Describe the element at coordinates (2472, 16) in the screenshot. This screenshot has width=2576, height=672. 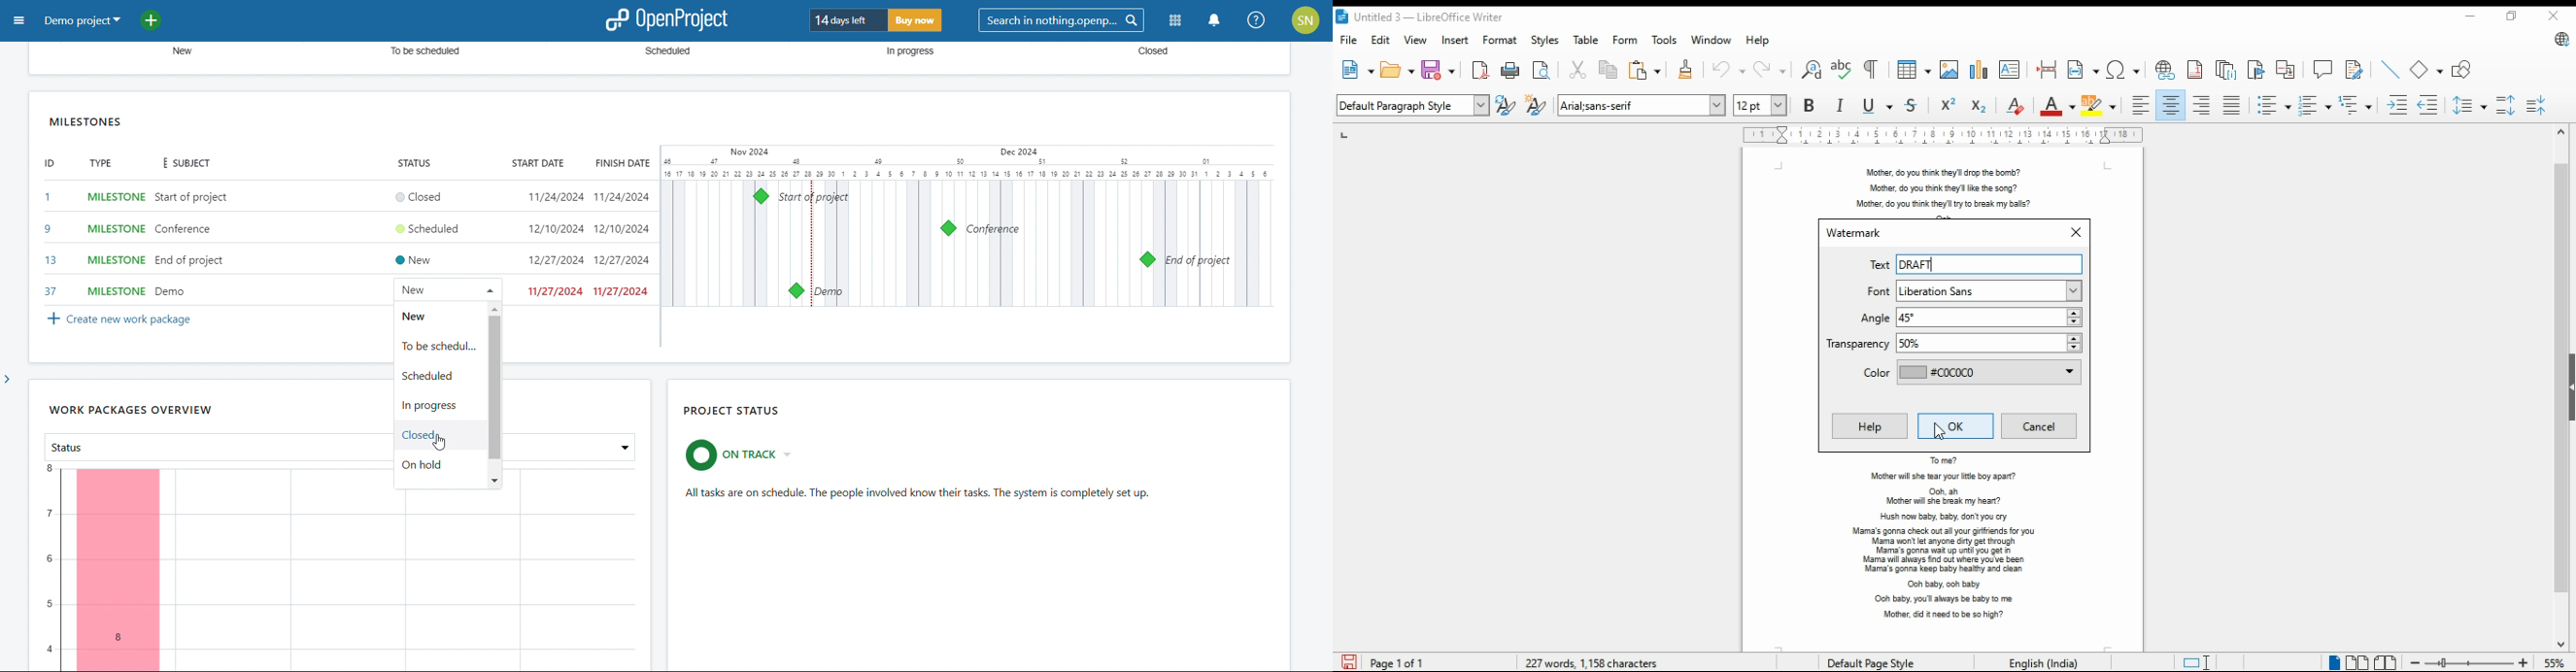
I see `minimize` at that location.